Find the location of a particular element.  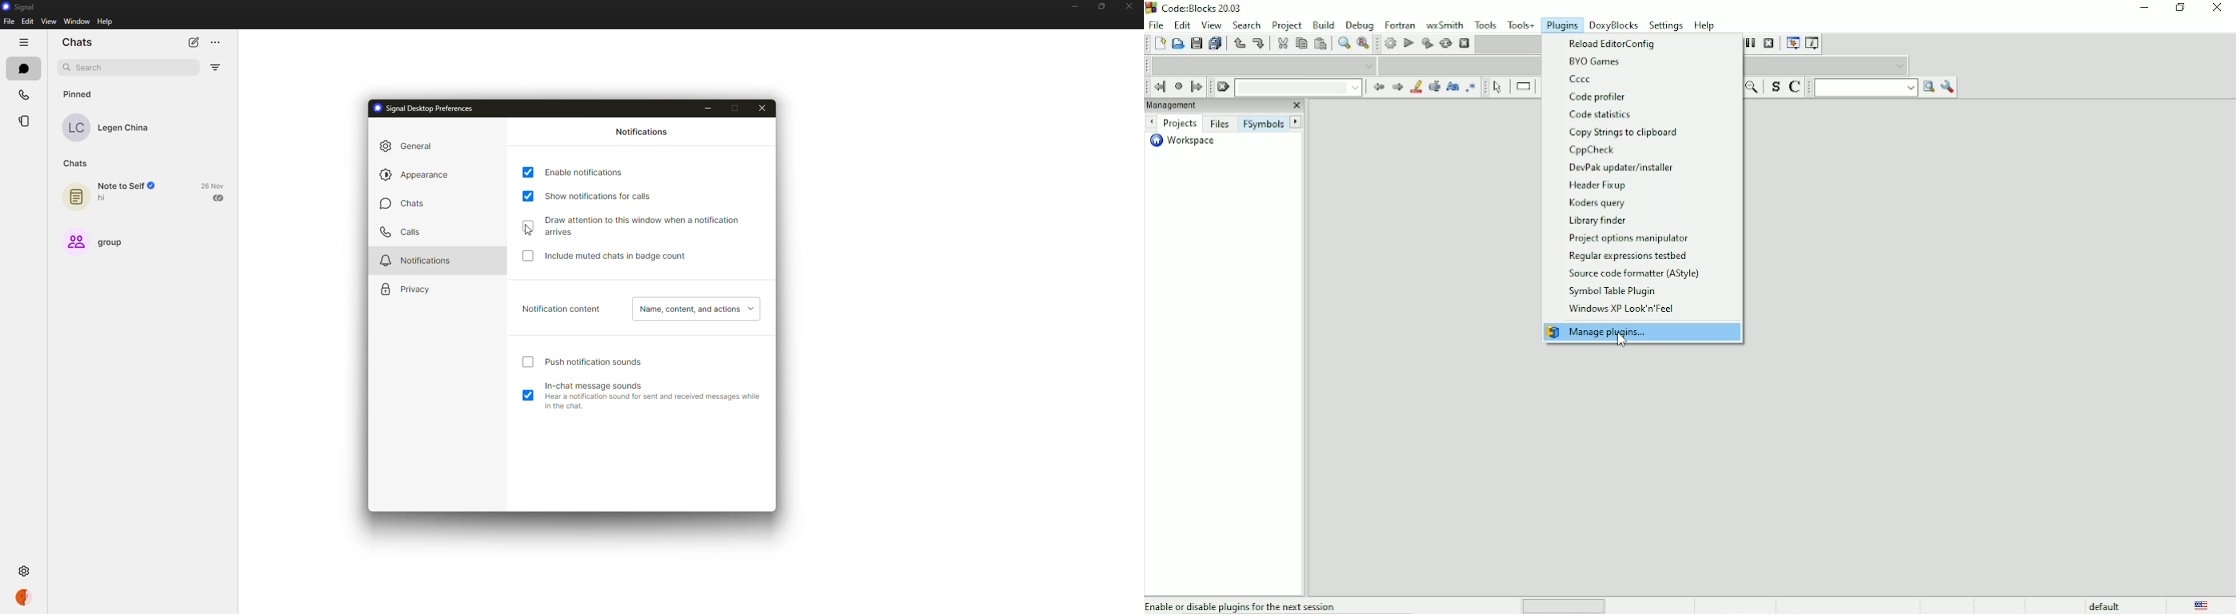

Instruction is located at coordinates (1522, 87).